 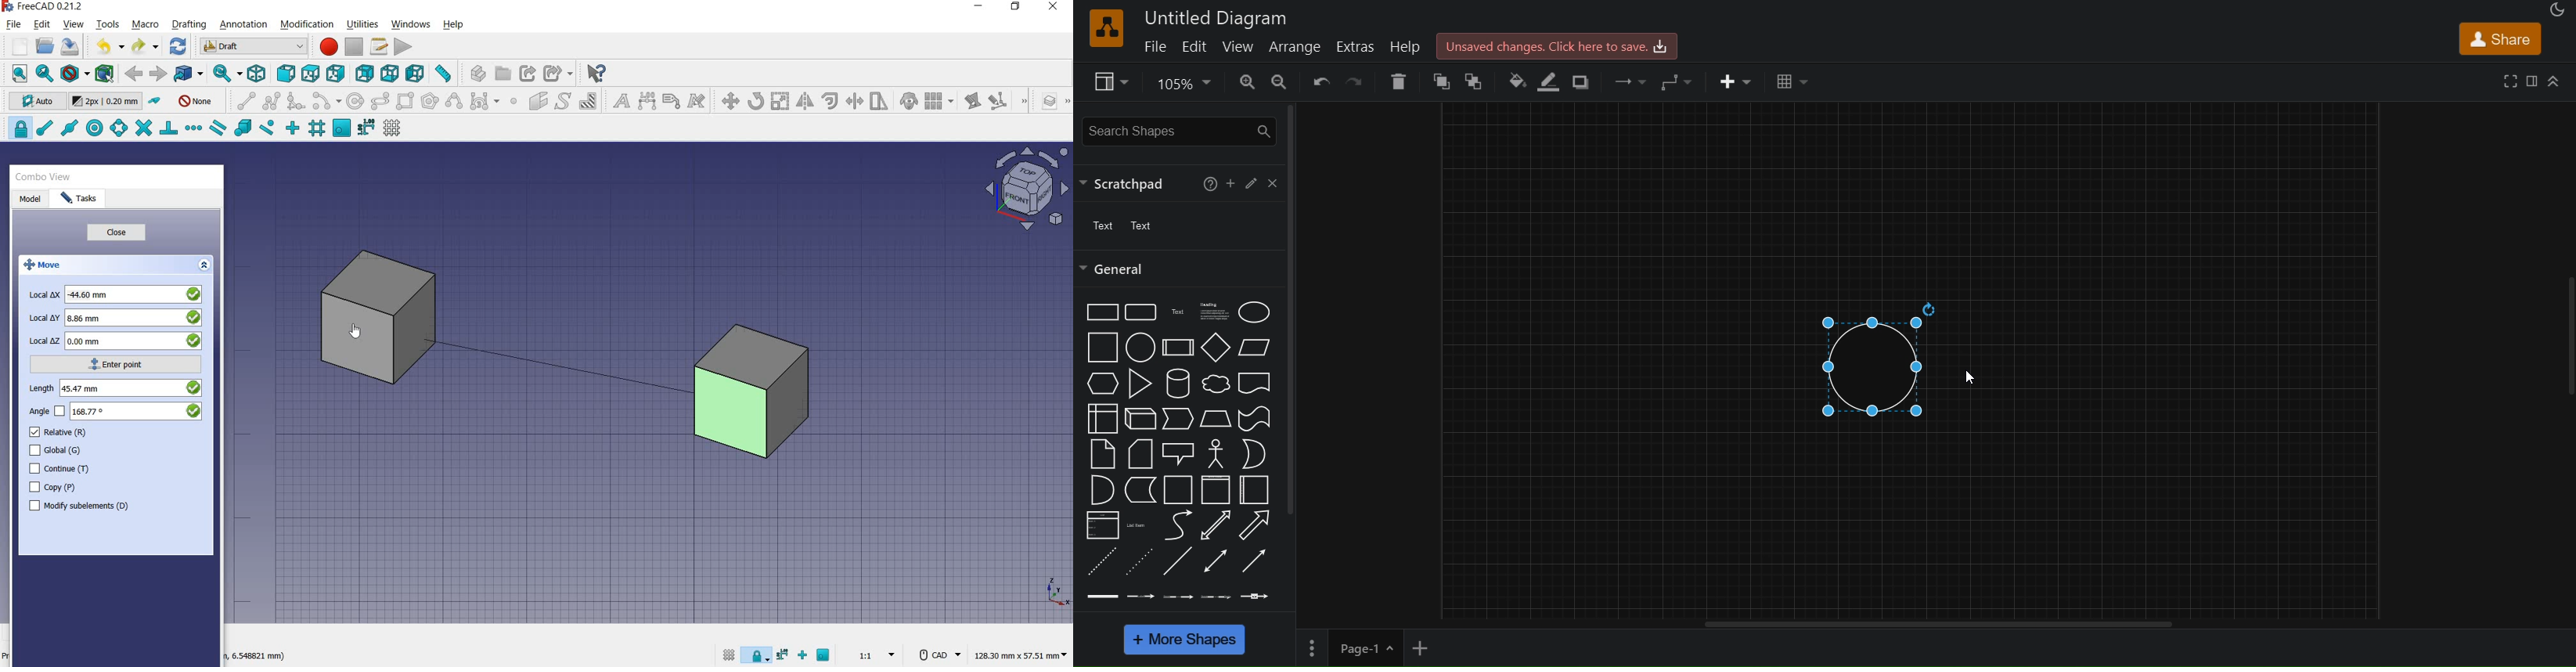 I want to click on windows, so click(x=410, y=24).